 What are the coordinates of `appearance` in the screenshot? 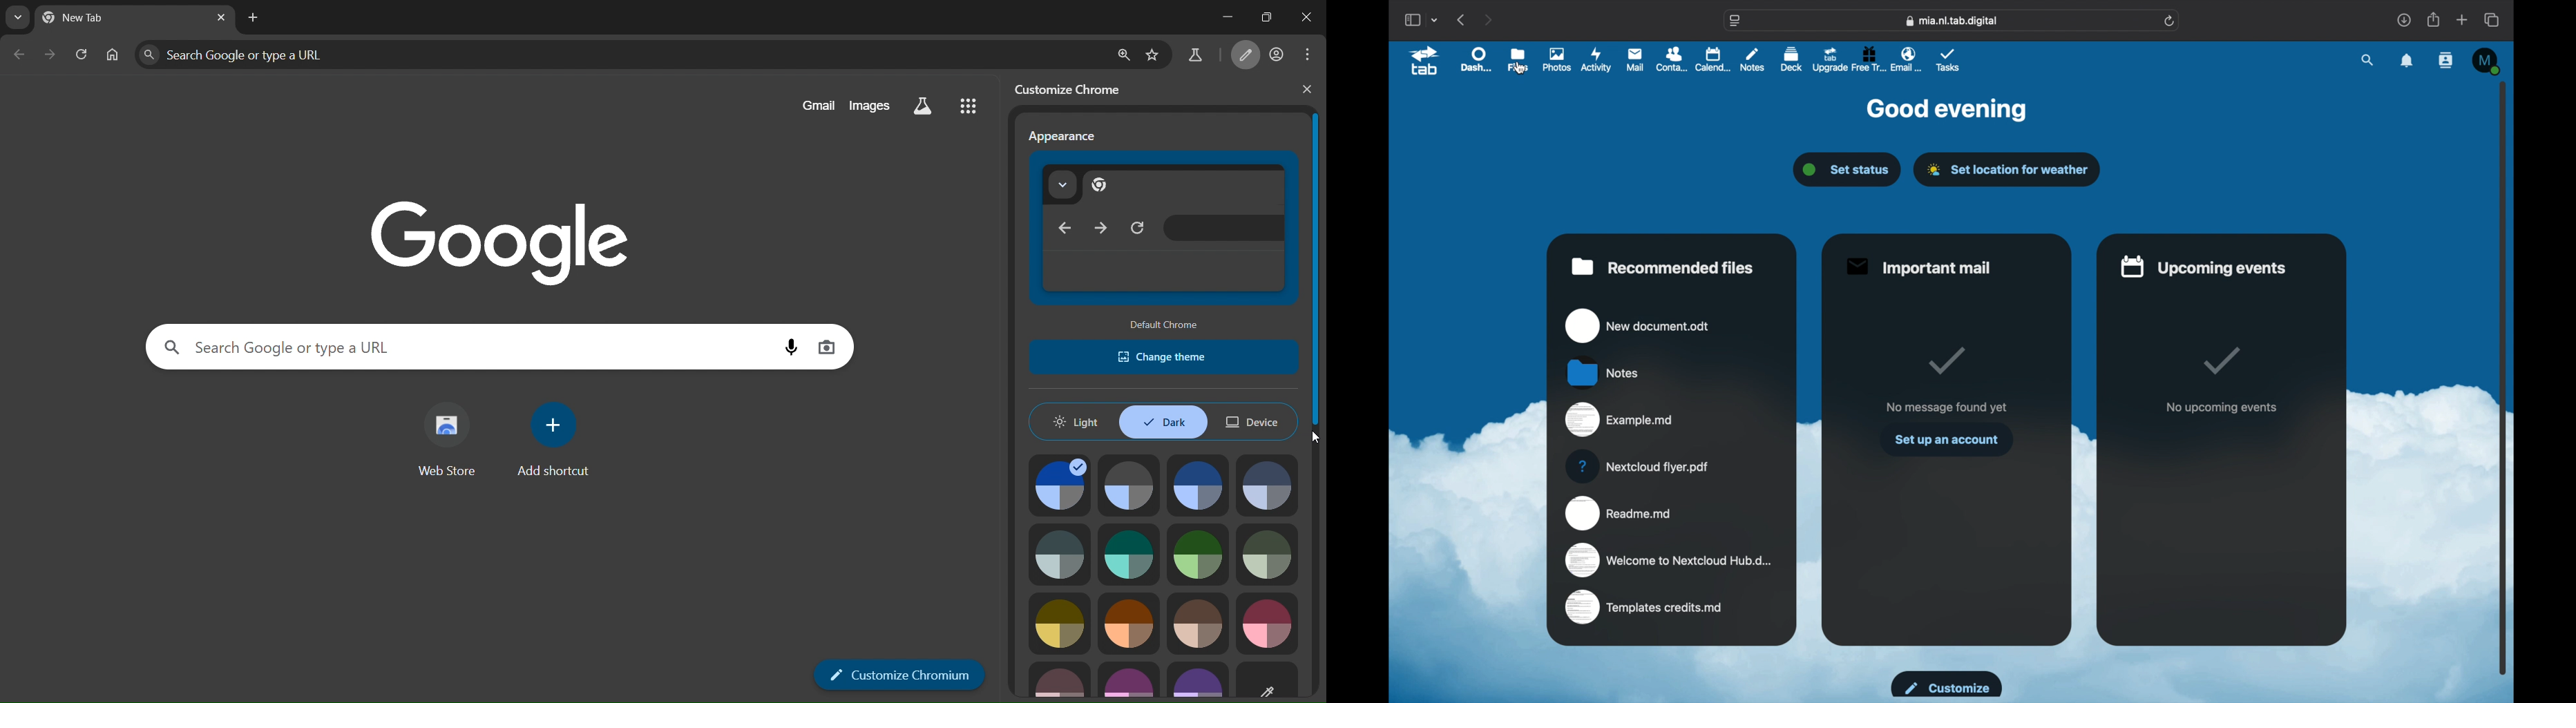 It's located at (1063, 138).